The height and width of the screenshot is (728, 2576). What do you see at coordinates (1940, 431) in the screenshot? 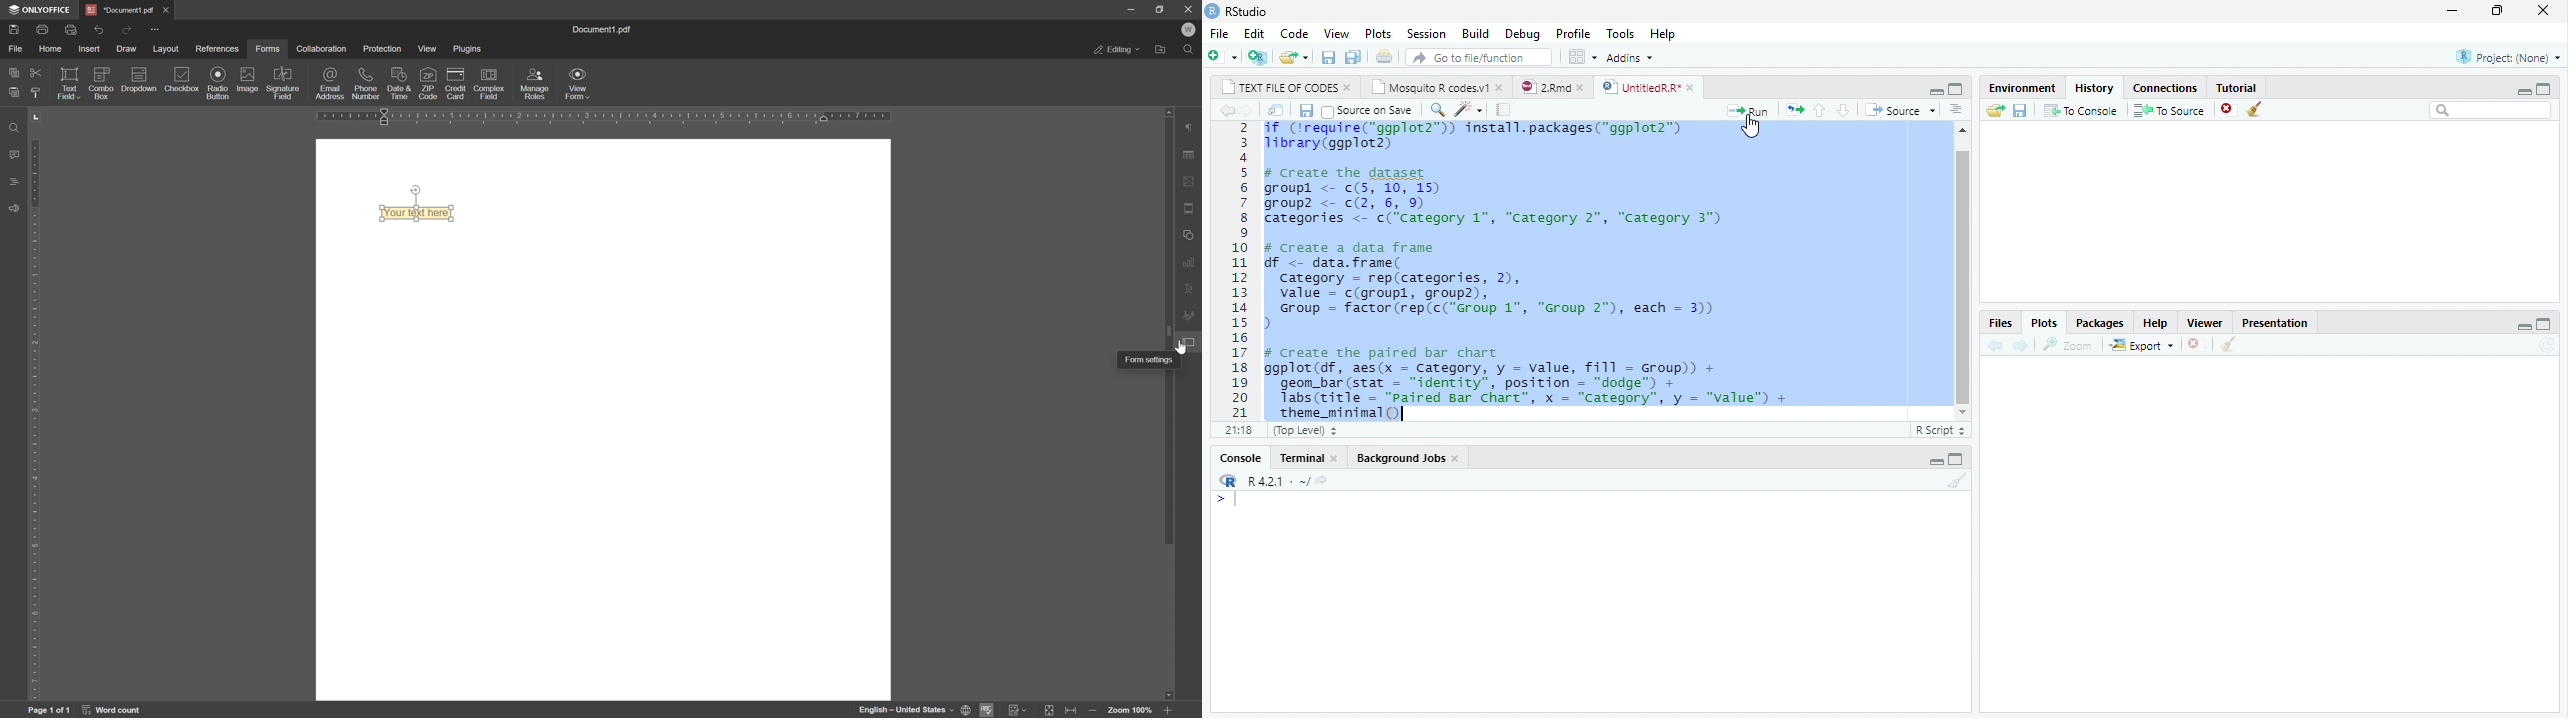
I see `Rscript` at bounding box center [1940, 431].